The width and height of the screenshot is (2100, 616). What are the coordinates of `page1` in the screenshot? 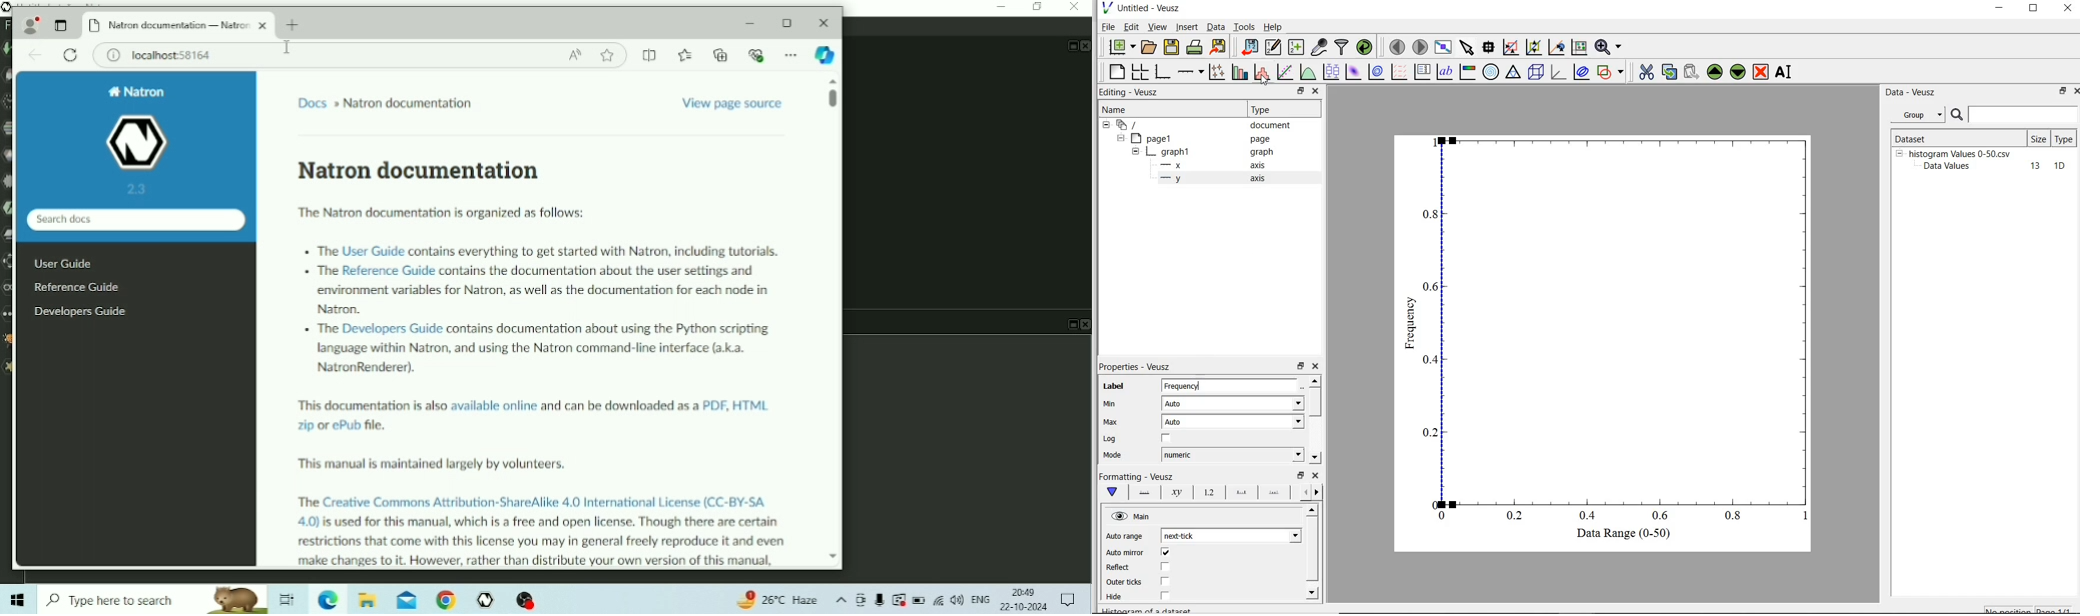 It's located at (1154, 139).